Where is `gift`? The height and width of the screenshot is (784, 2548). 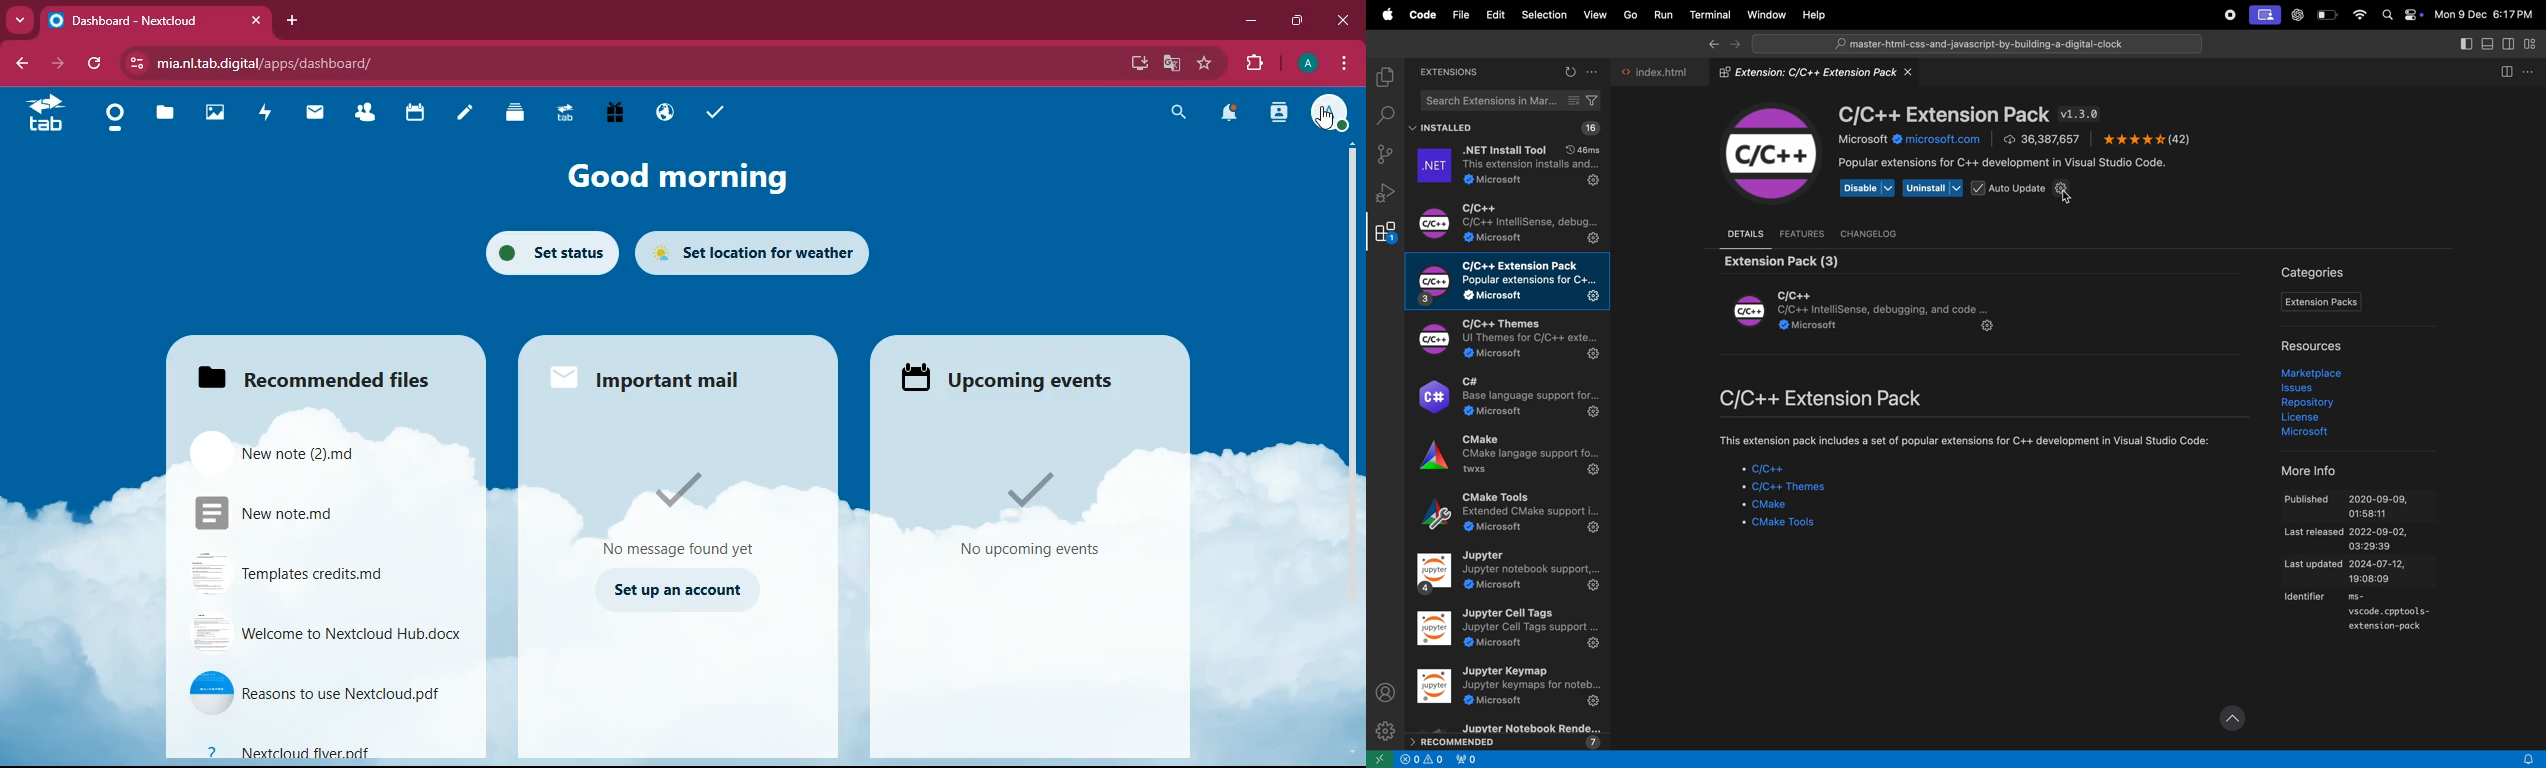 gift is located at coordinates (610, 114).